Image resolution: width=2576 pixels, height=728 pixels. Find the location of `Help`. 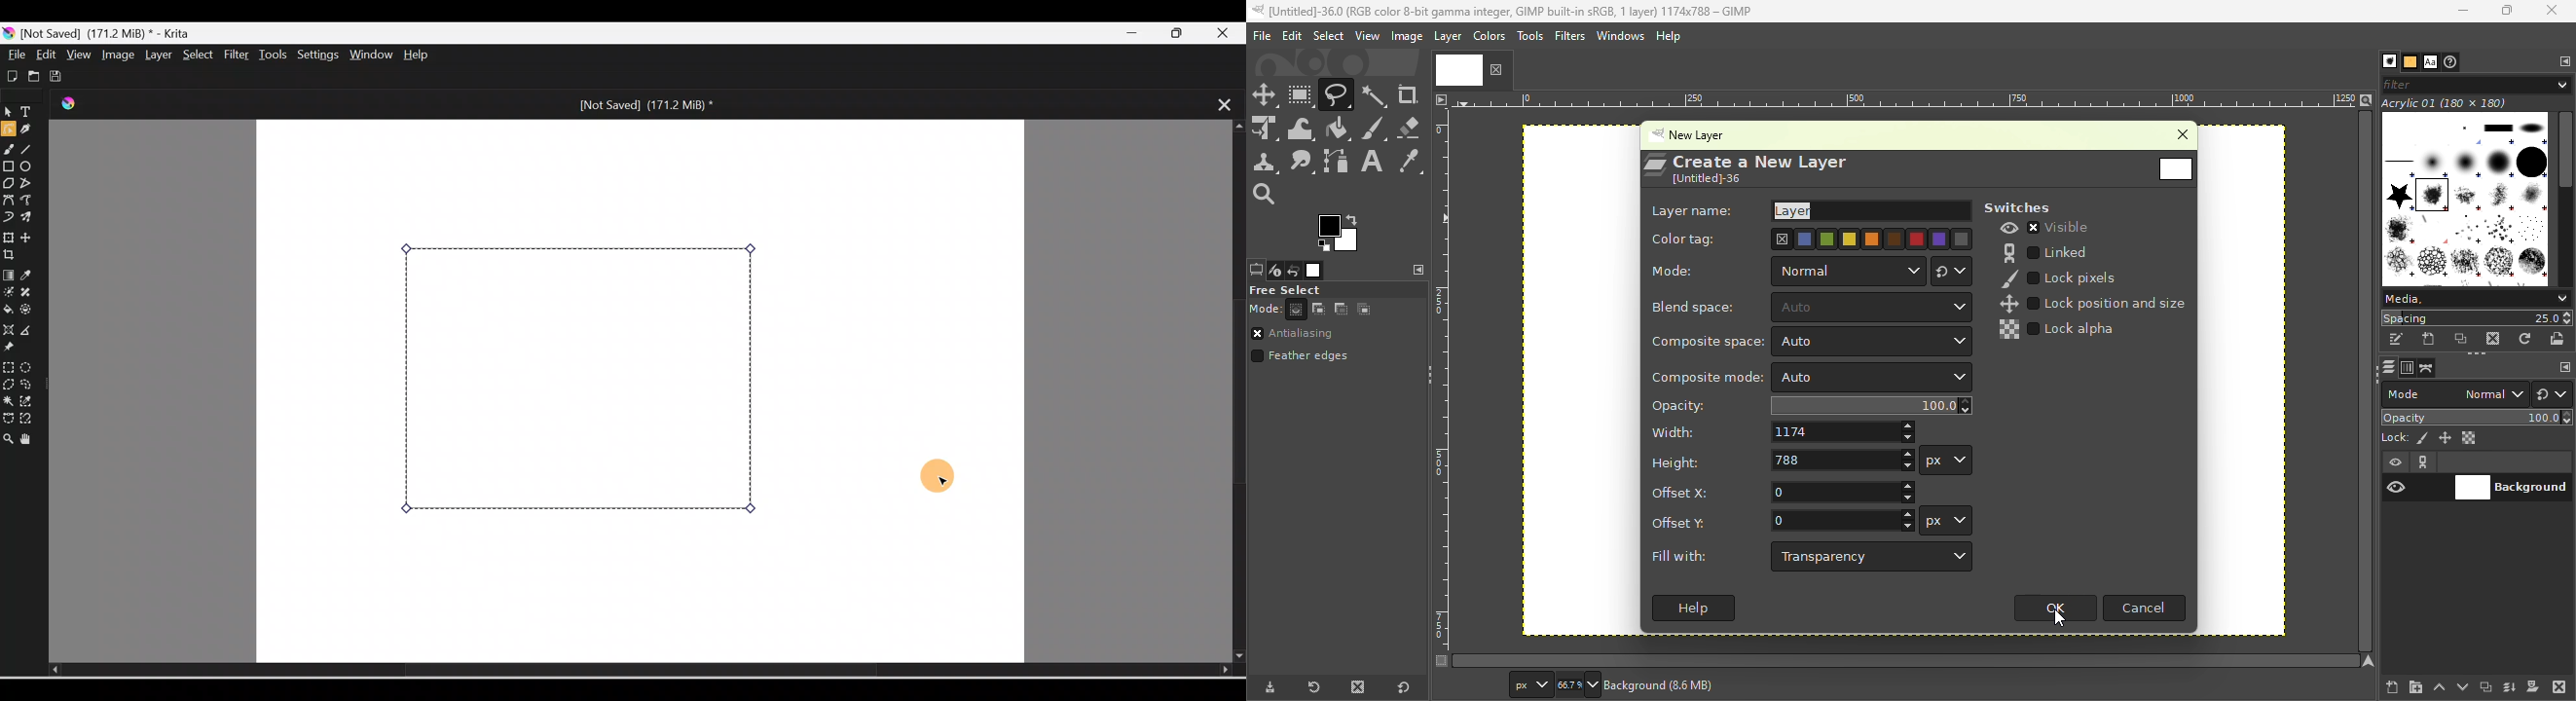

Help is located at coordinates (1694, 609).